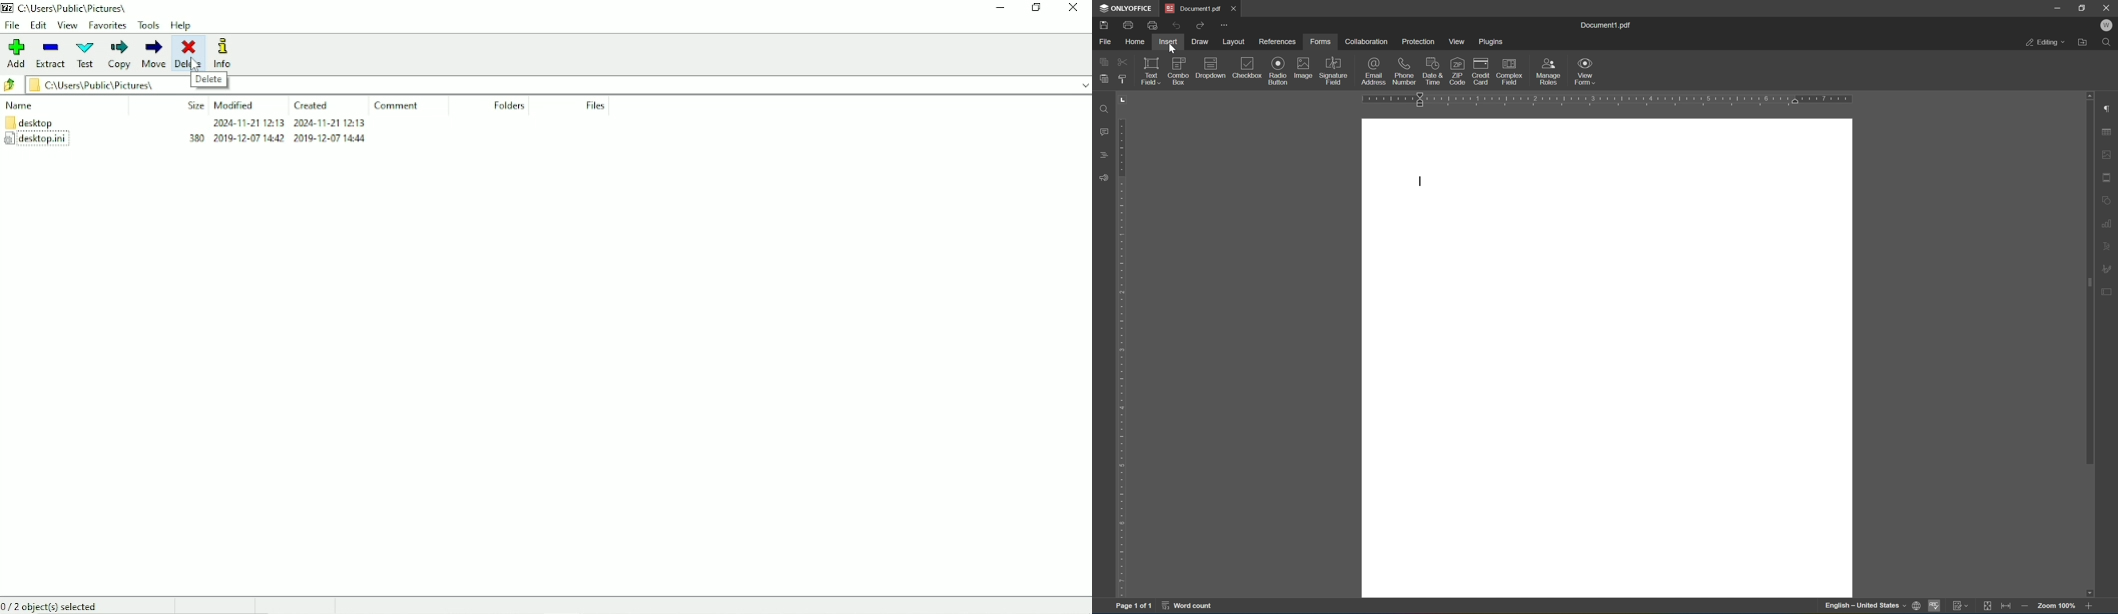 This screenshot has width=2128, height=616. I want to click on Edit, so click(39, 25).